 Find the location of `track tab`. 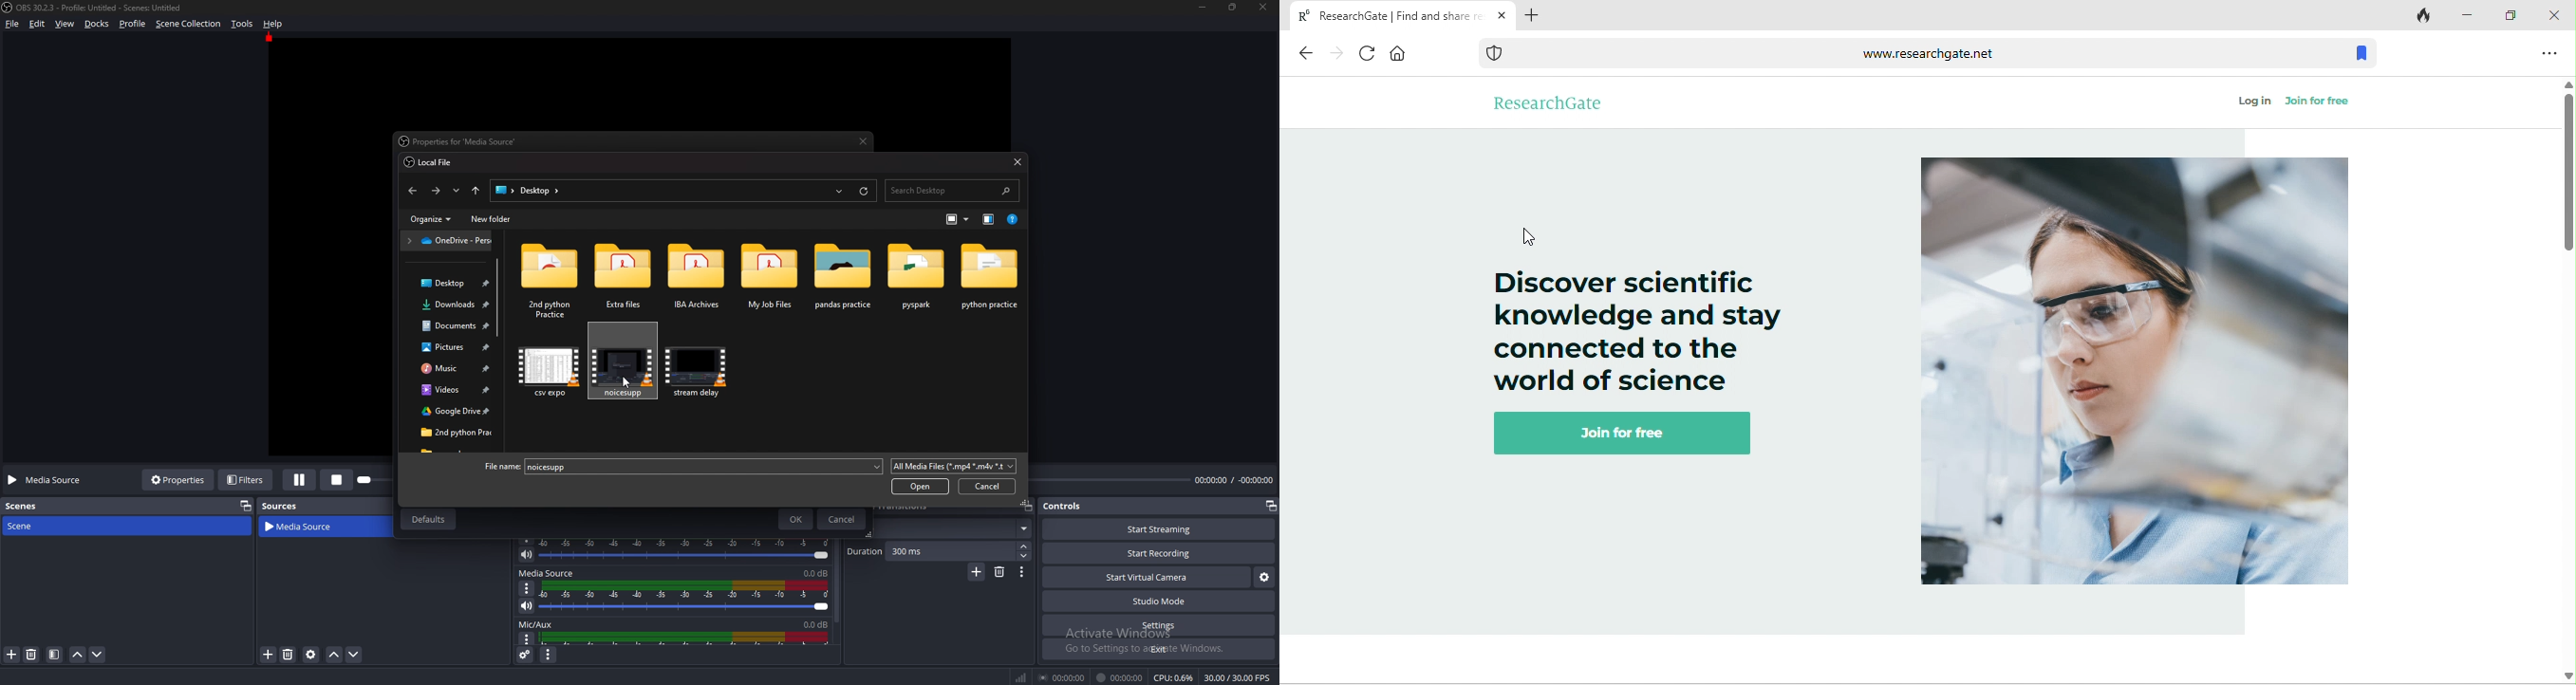

track tab is located at coordinates (2416, 13).